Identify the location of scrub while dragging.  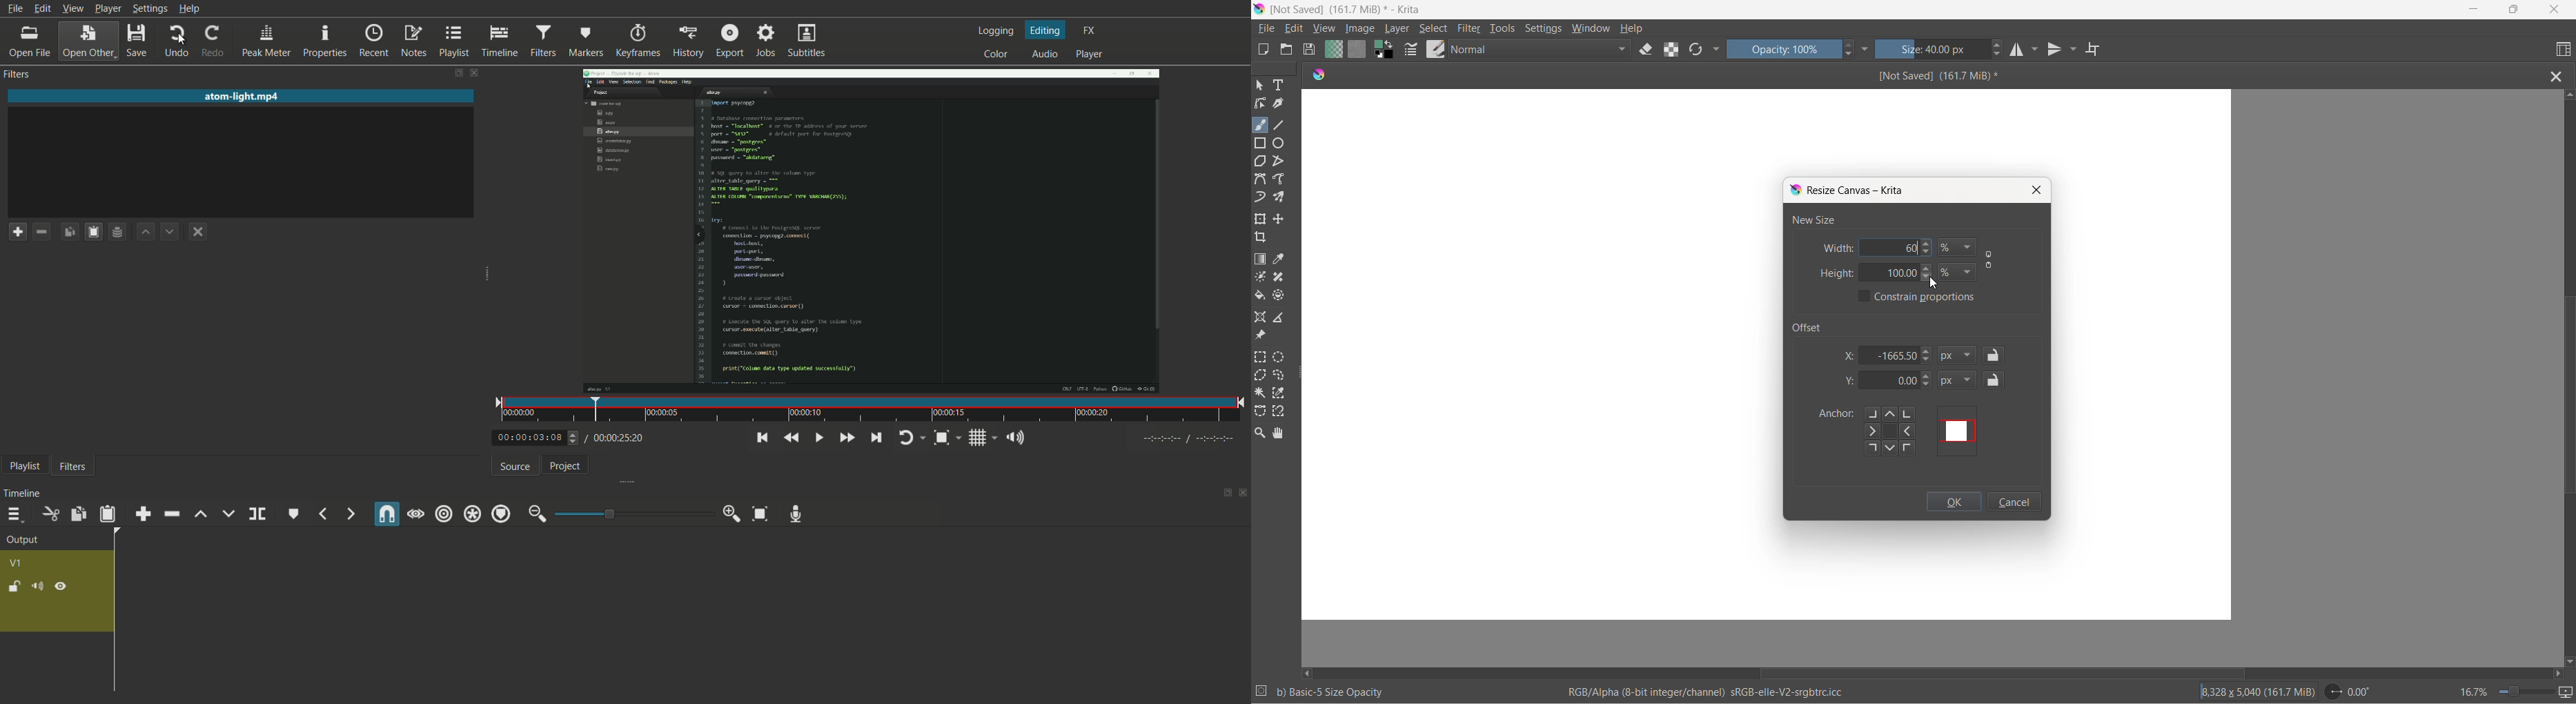
(416, 514).